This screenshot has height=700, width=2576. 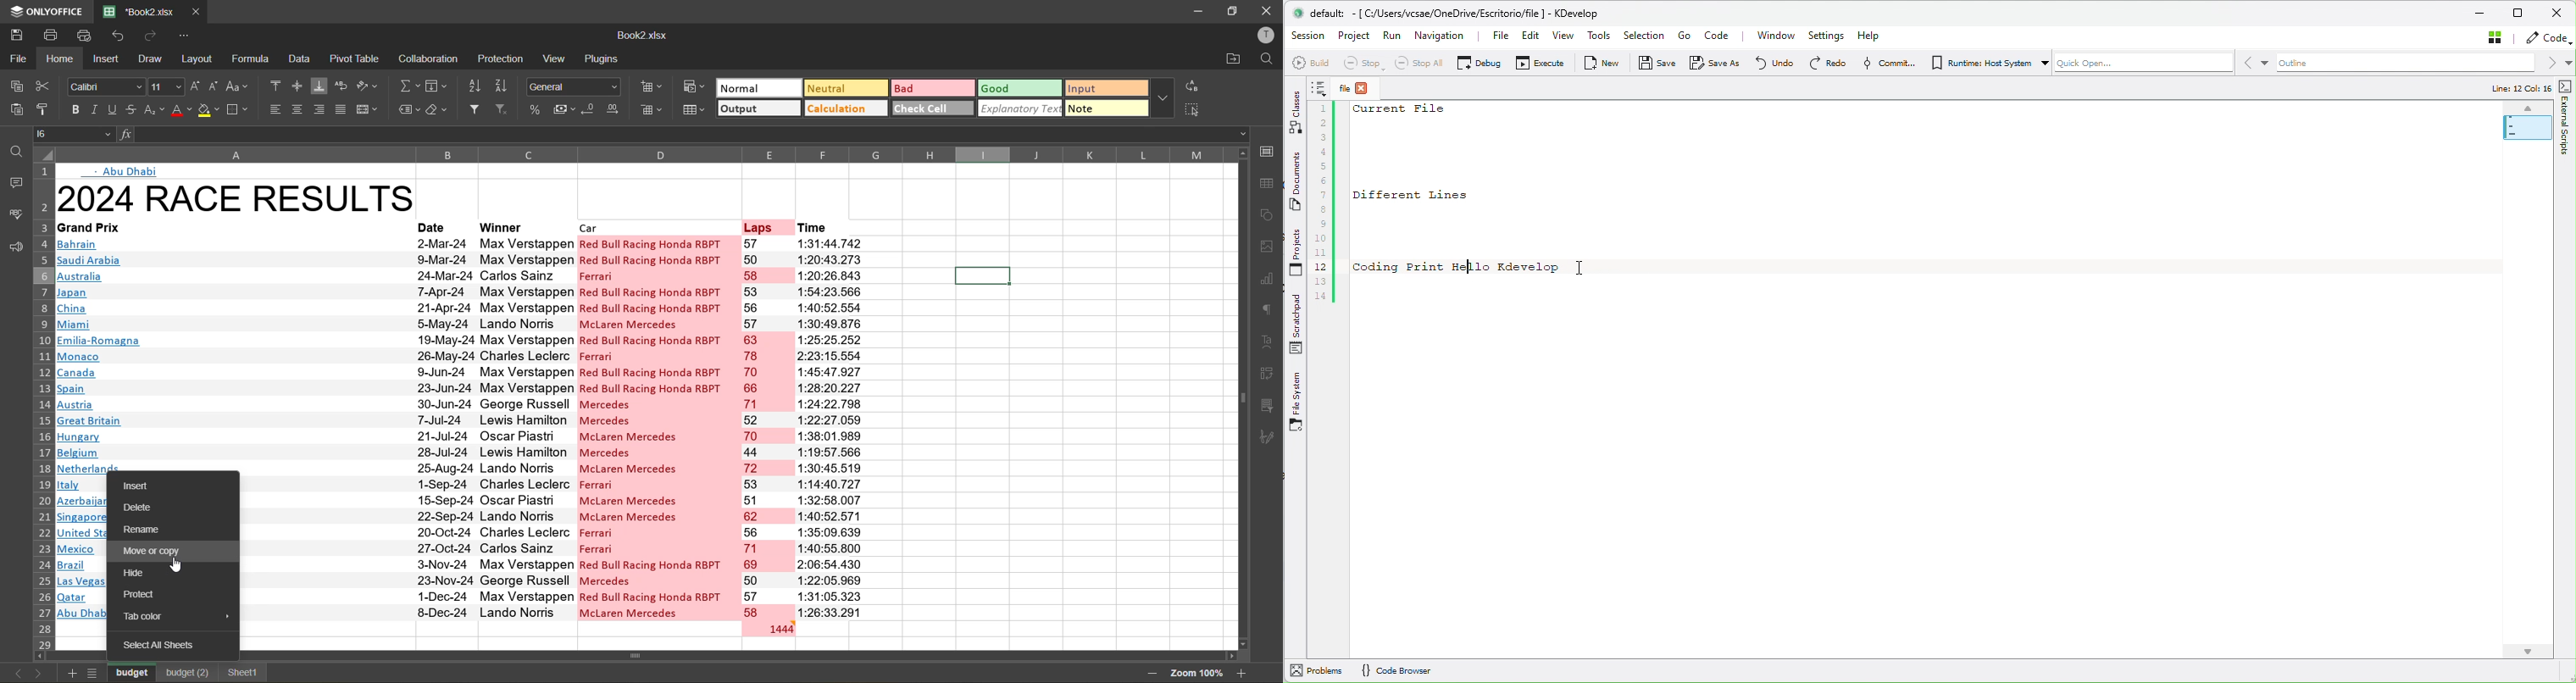 I want to click on move or copy, so click(x=155, y=553).